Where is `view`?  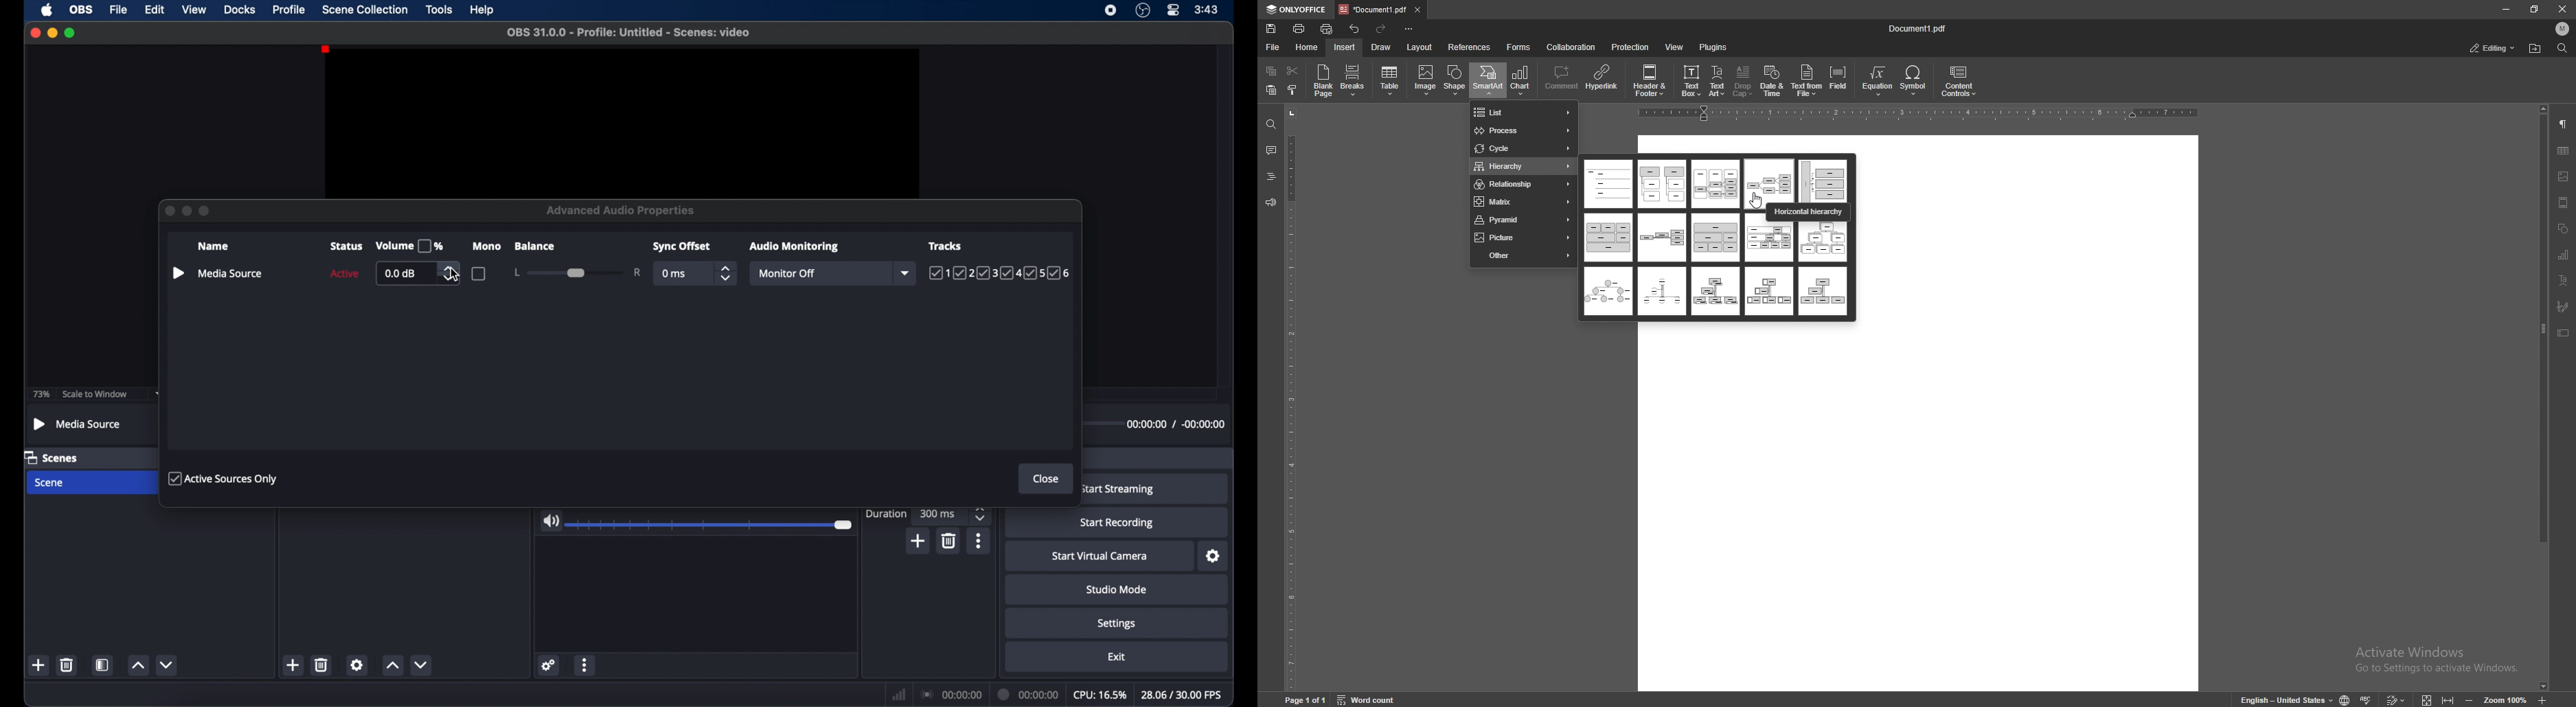
view is located at coordinates (1674, 47).